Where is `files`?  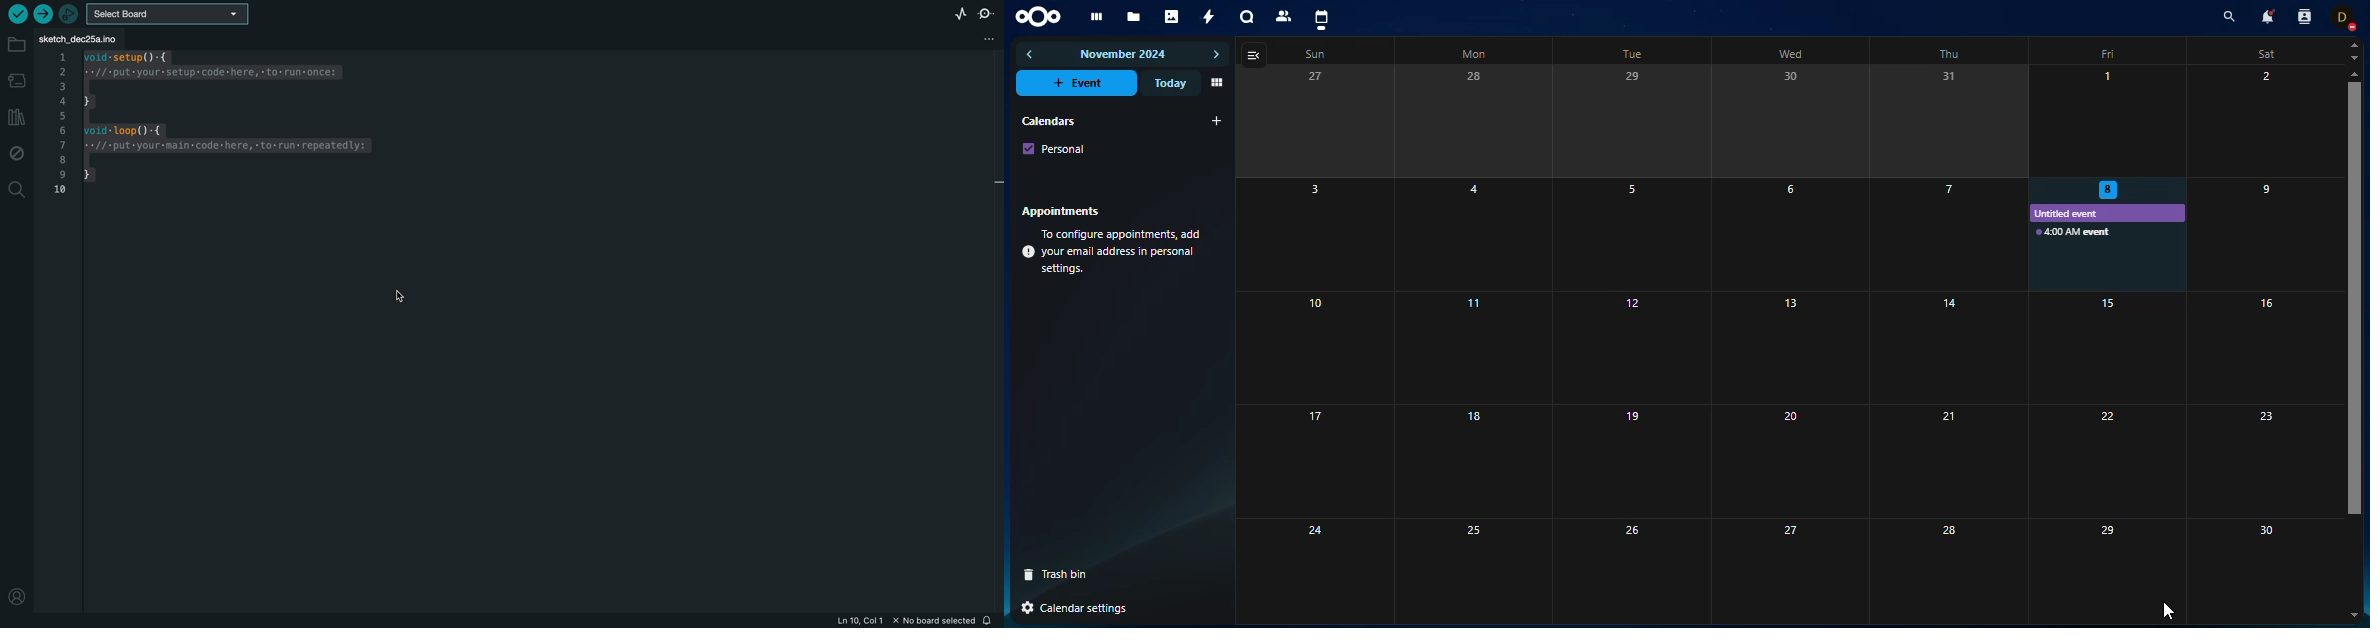 files is located at coordinates (1134, 18).